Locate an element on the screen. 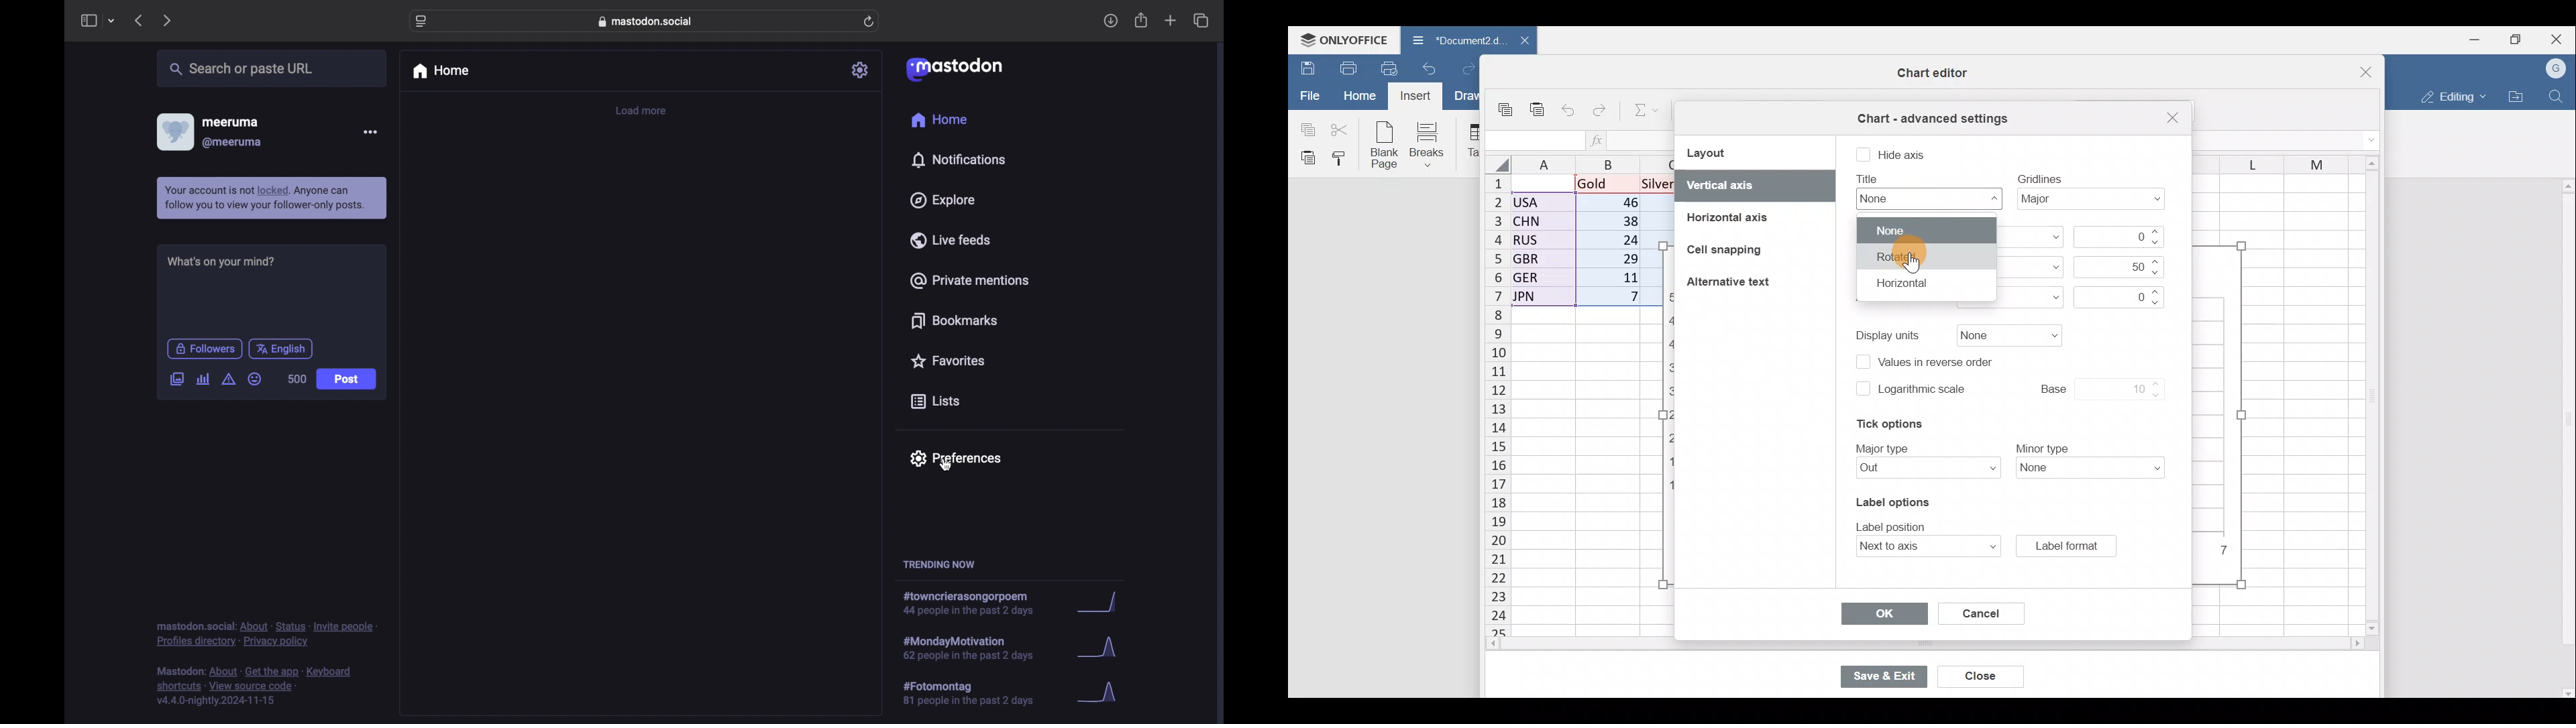 The height and width of the screenshot is (728, 2576). Undo is located at coordinates (1433, 67).